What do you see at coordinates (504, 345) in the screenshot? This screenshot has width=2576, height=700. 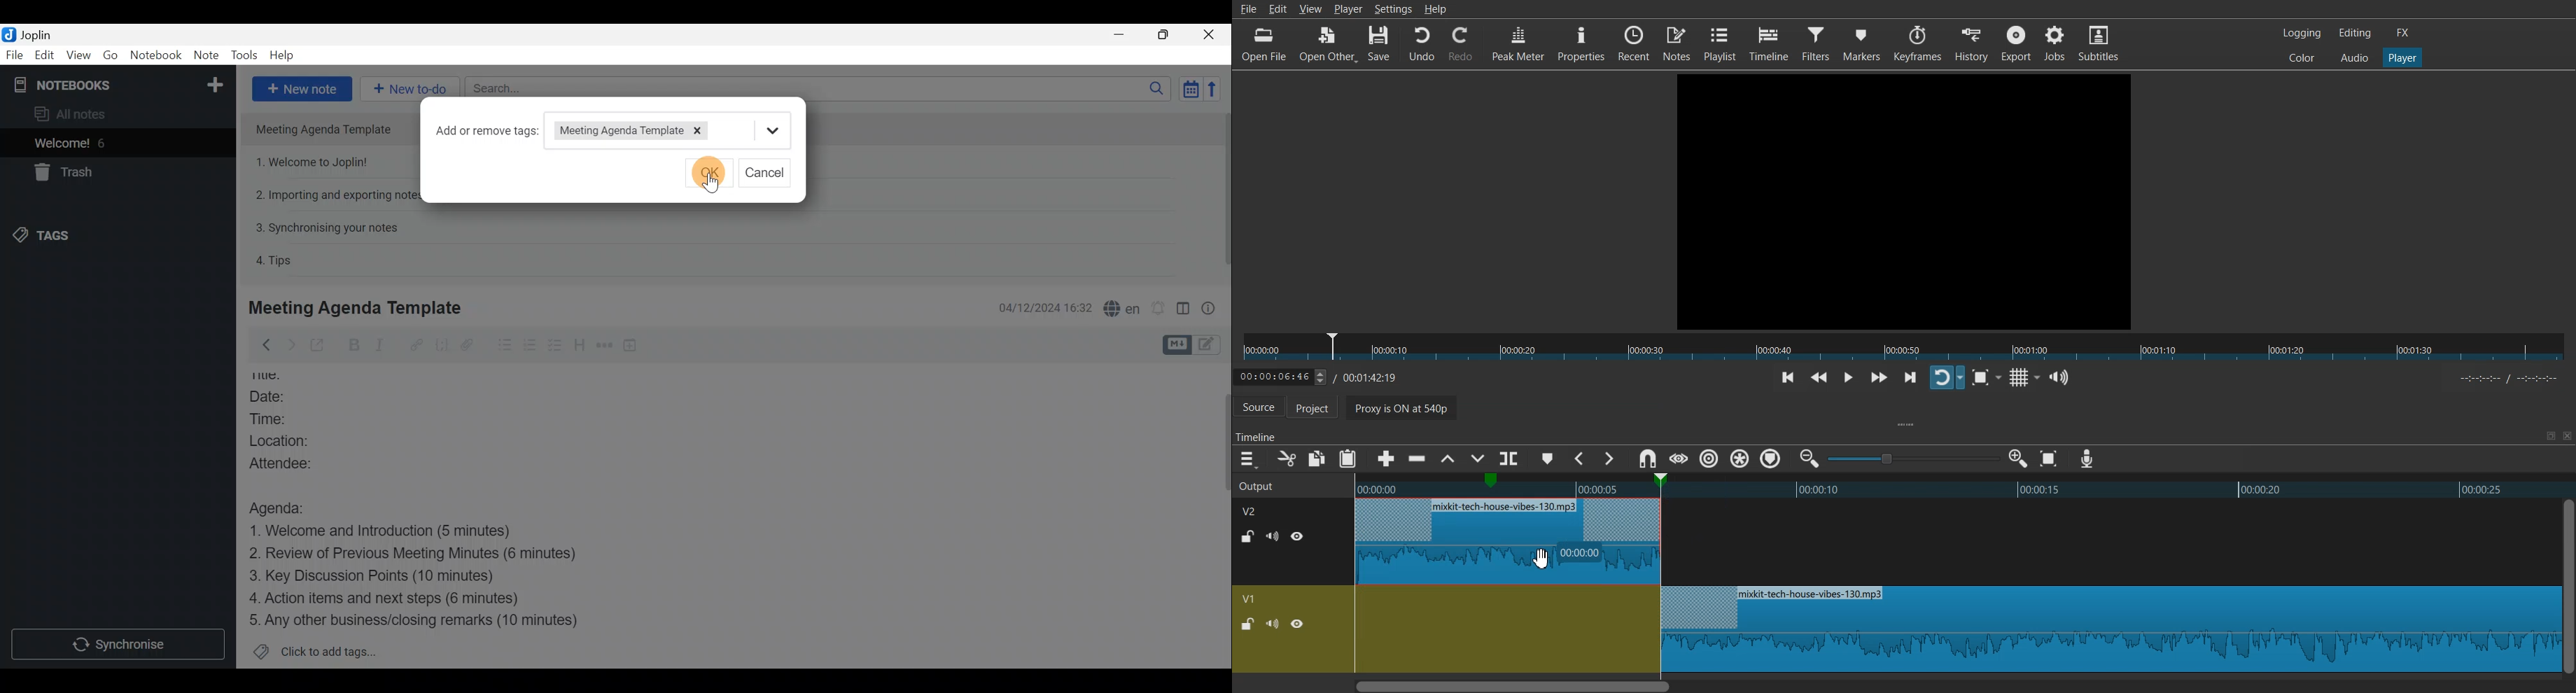 I see `Bulleted list` at bounding box center [504, 345].